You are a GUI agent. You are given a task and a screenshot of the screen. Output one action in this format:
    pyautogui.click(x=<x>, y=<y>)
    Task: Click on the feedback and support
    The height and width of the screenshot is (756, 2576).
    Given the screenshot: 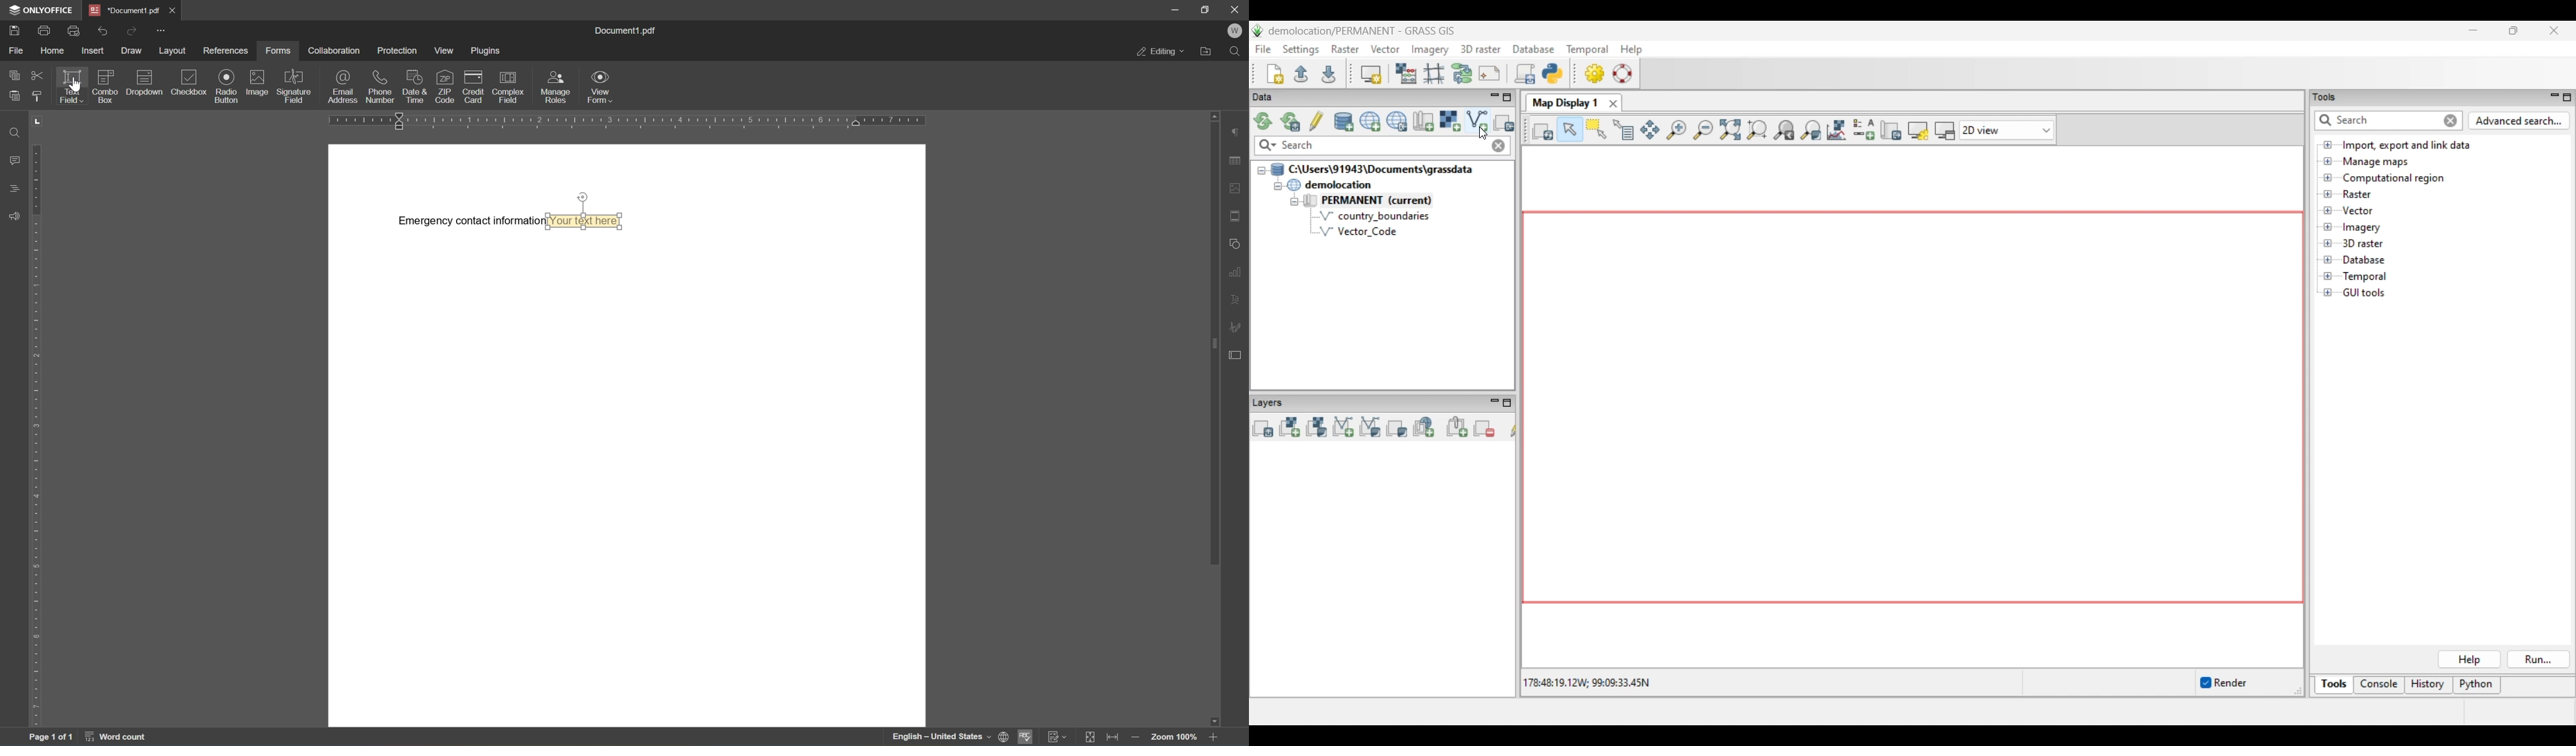 What is the action you would take?
    pyautogui.click(x=13, y=217)
    